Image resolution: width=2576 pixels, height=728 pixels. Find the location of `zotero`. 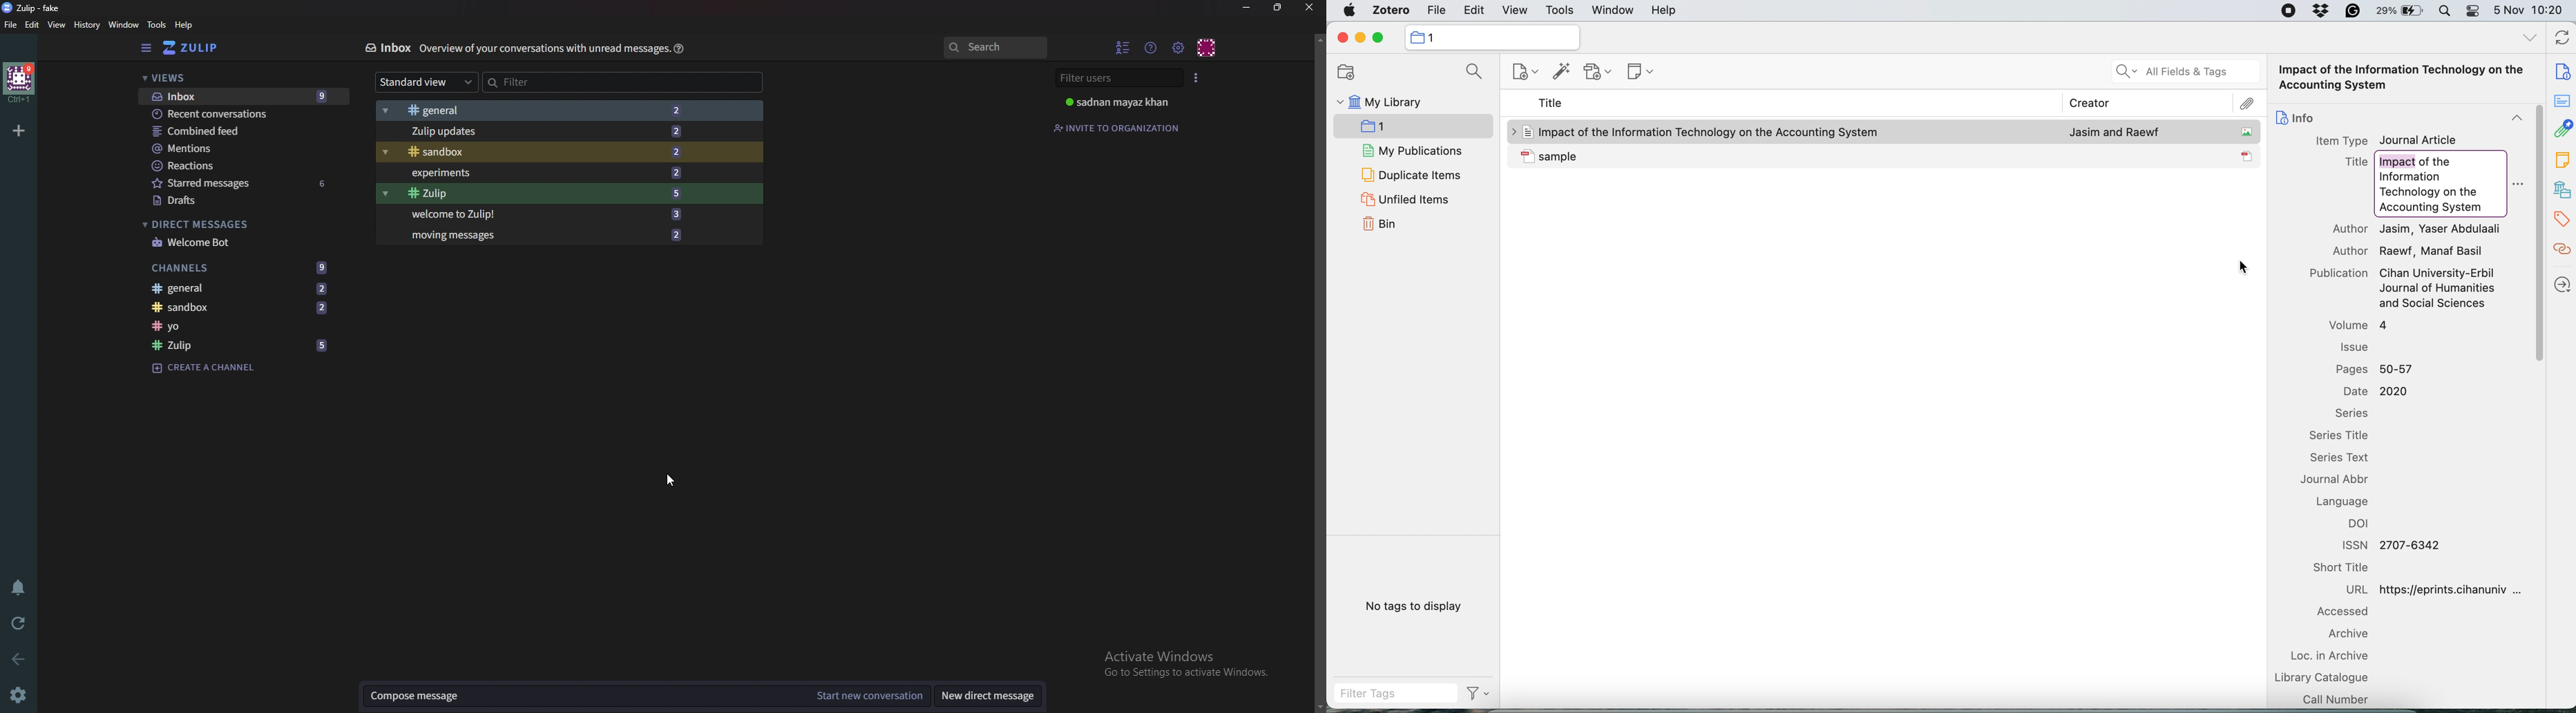

zotero is located at coordinates (1389, 11).